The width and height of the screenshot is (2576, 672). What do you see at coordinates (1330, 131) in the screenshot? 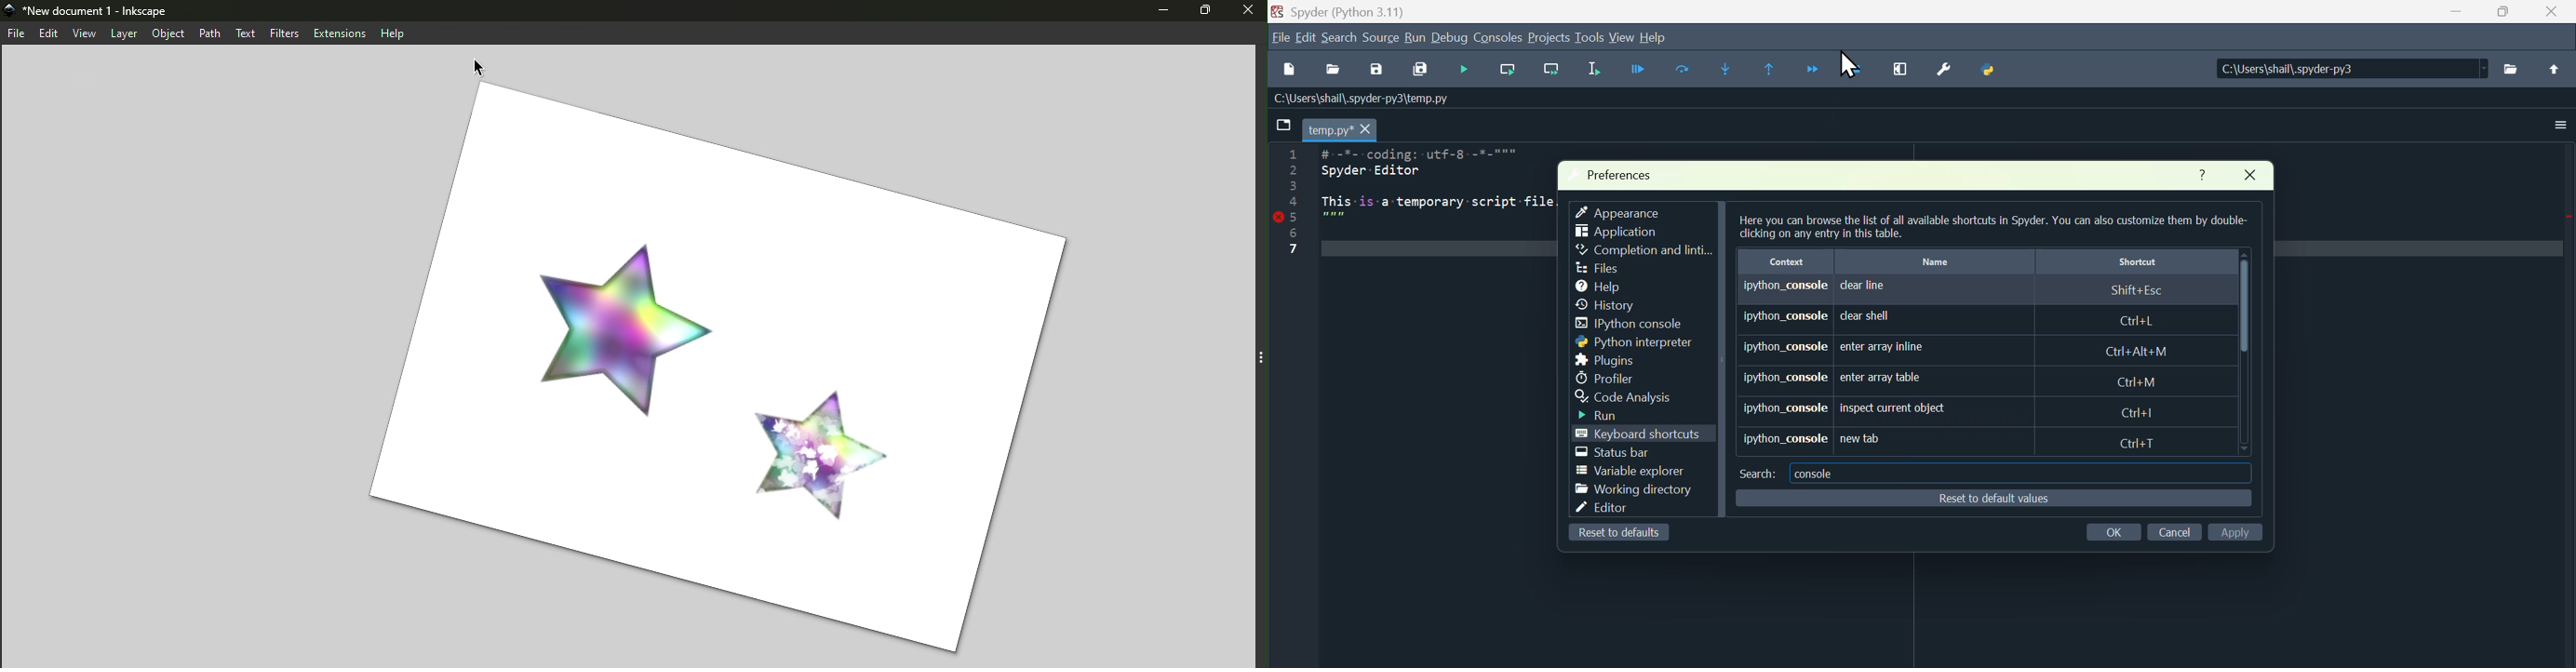
I see `Filename` at bounding box center [1330, 131].